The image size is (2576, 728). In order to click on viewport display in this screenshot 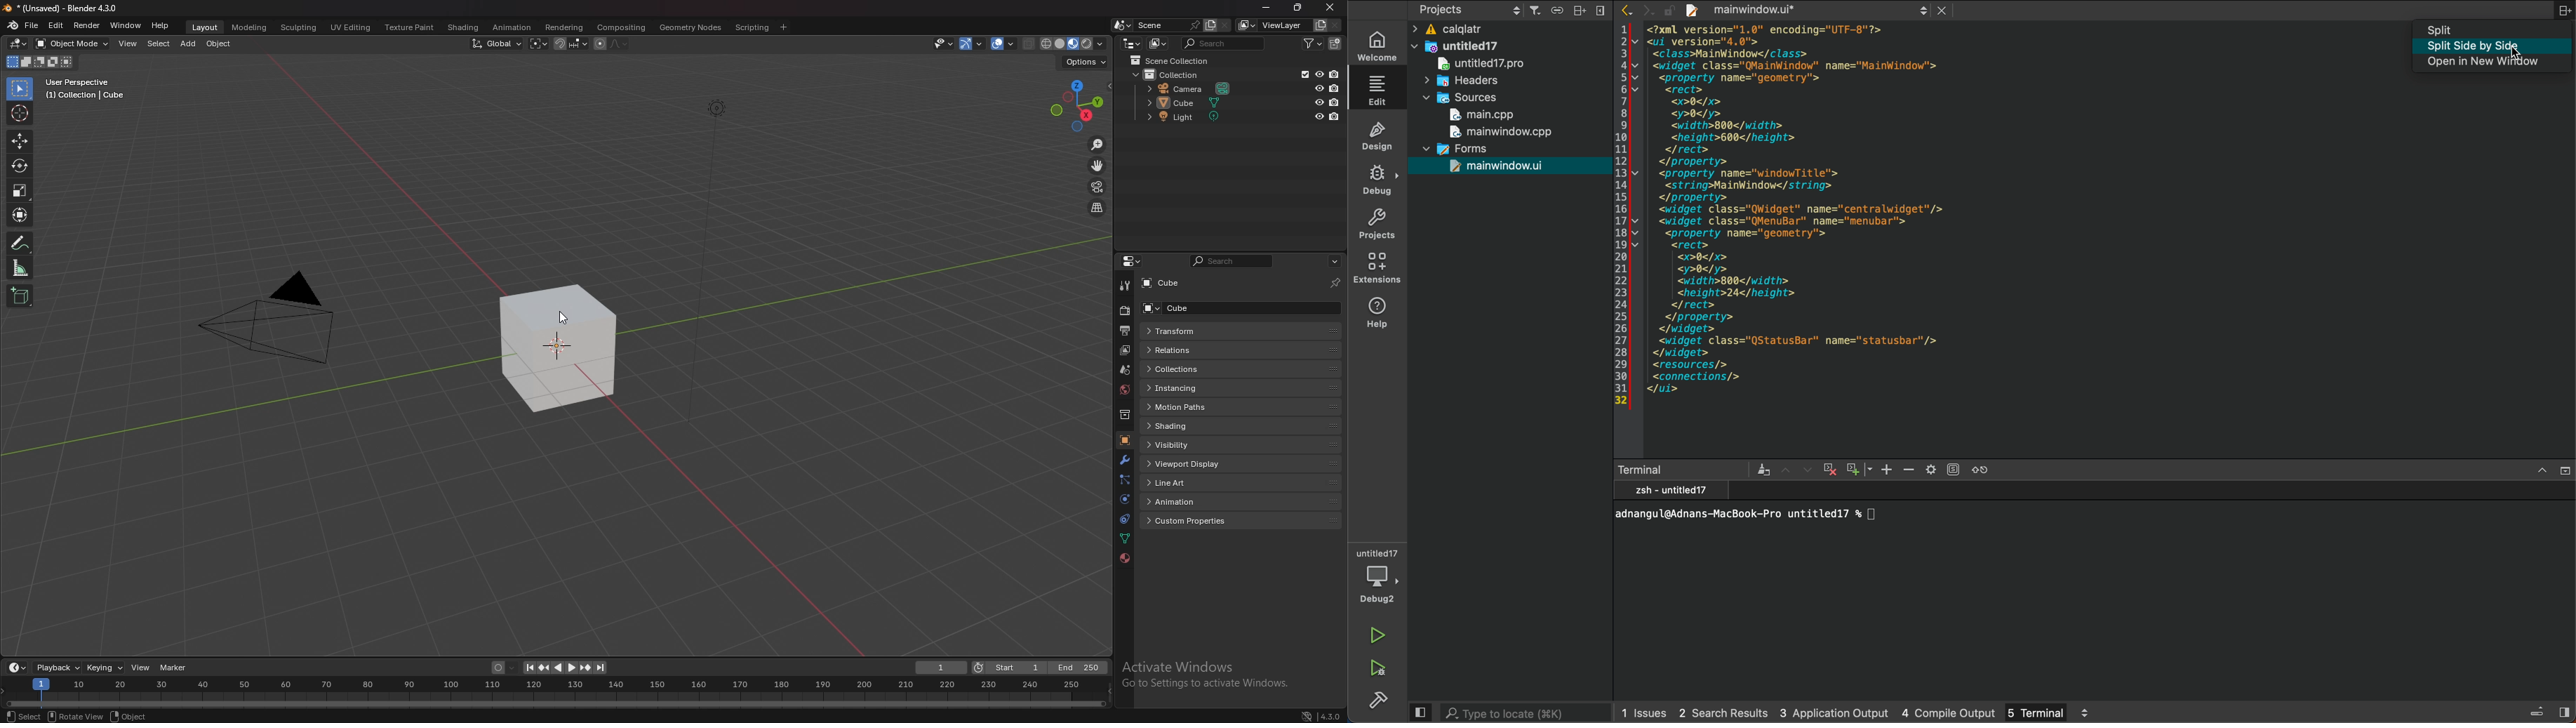, I will do `click(1189, 463)`.